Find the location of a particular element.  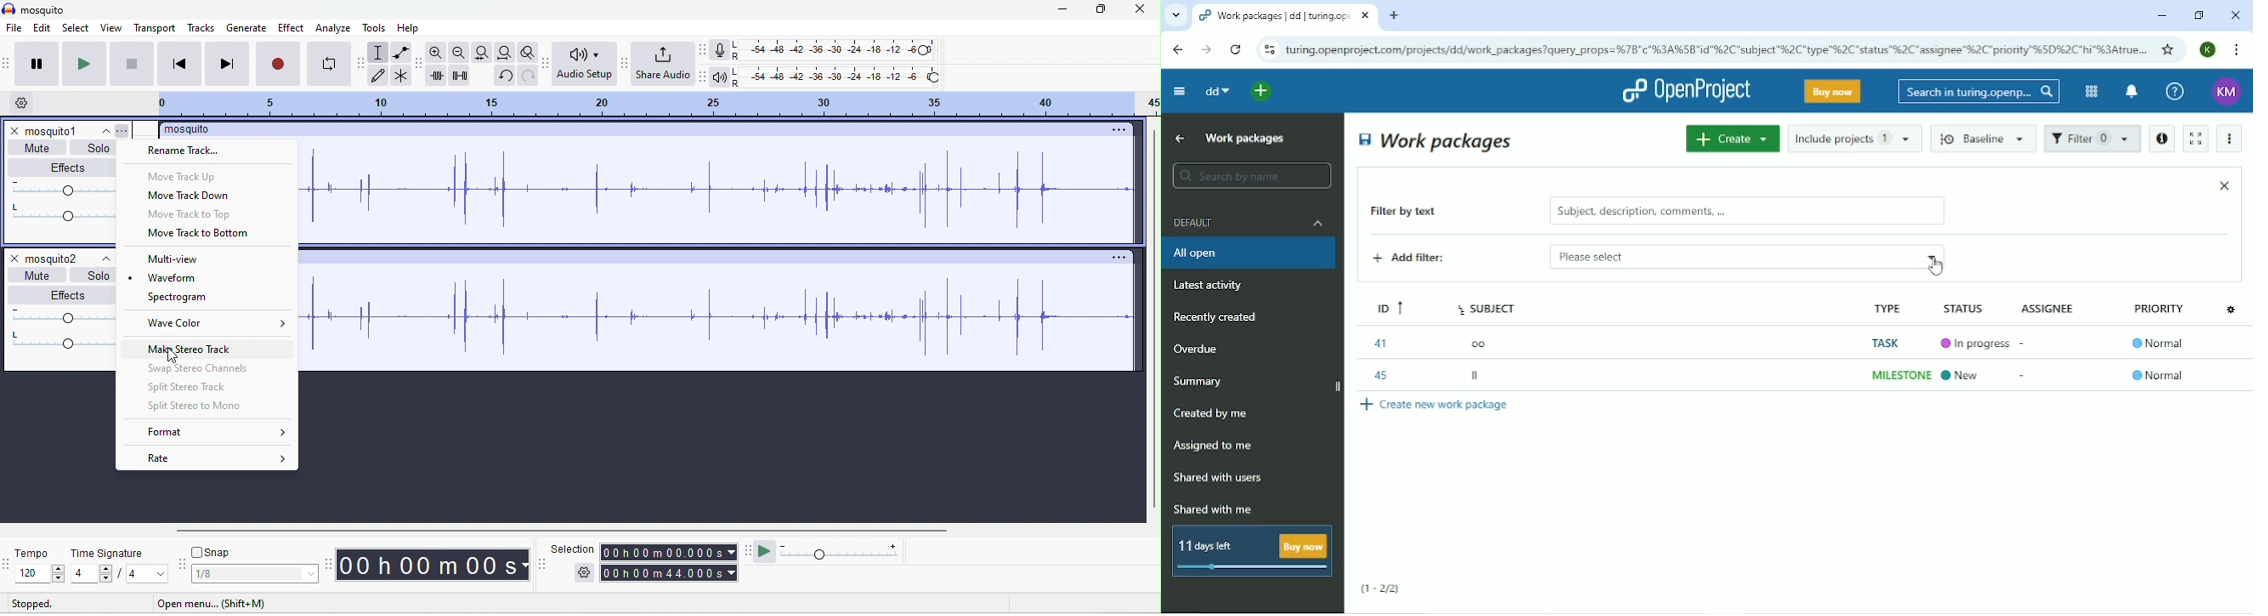

cursor is located at coordinates (174, 356).